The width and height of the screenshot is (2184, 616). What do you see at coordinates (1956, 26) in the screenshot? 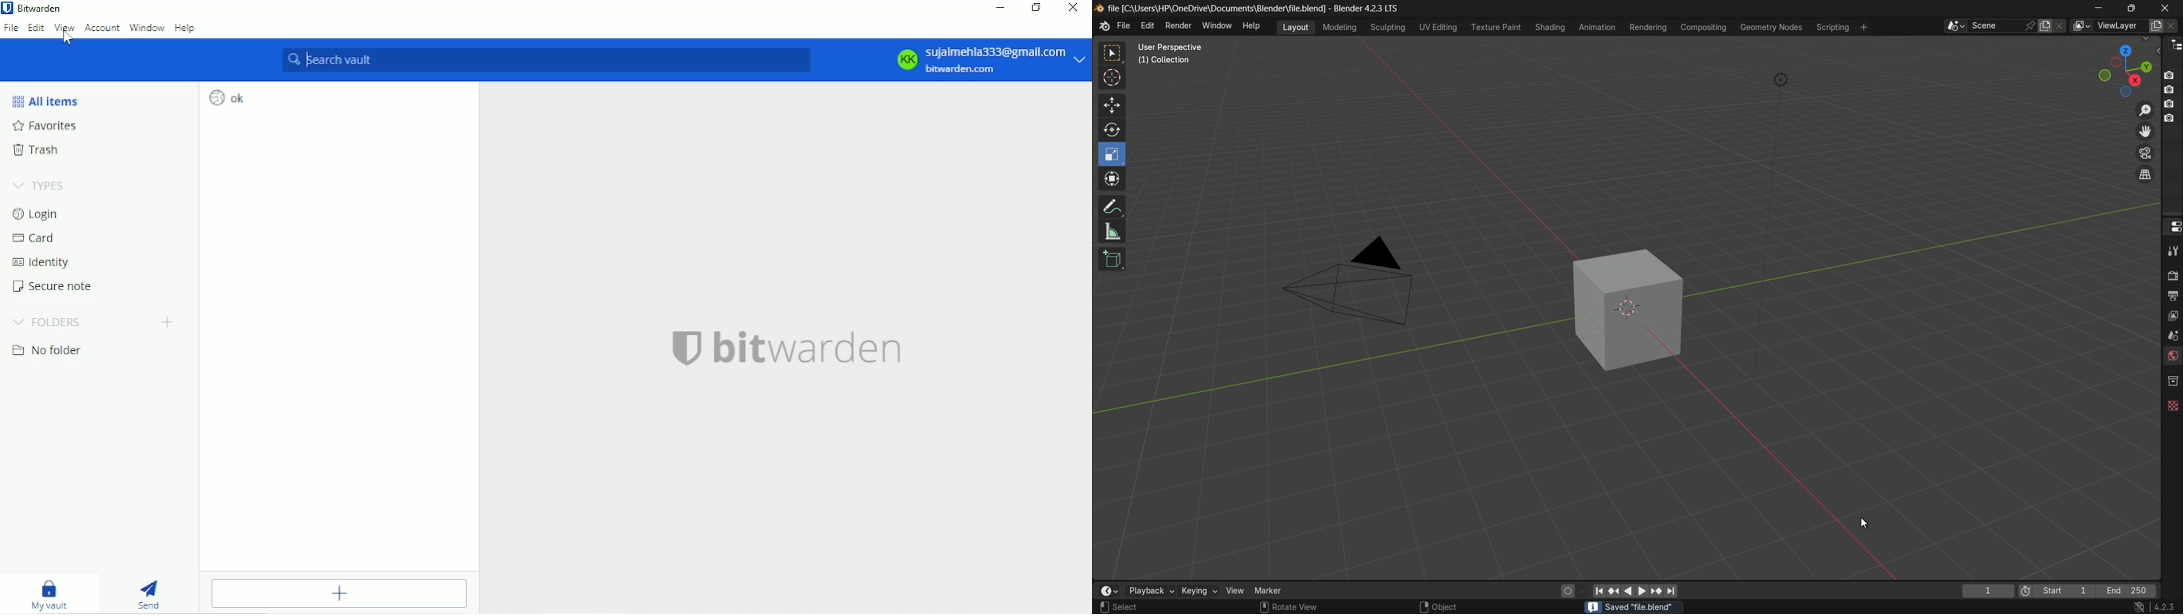
I see `browse scenes` at bounding box center [1956, 26].